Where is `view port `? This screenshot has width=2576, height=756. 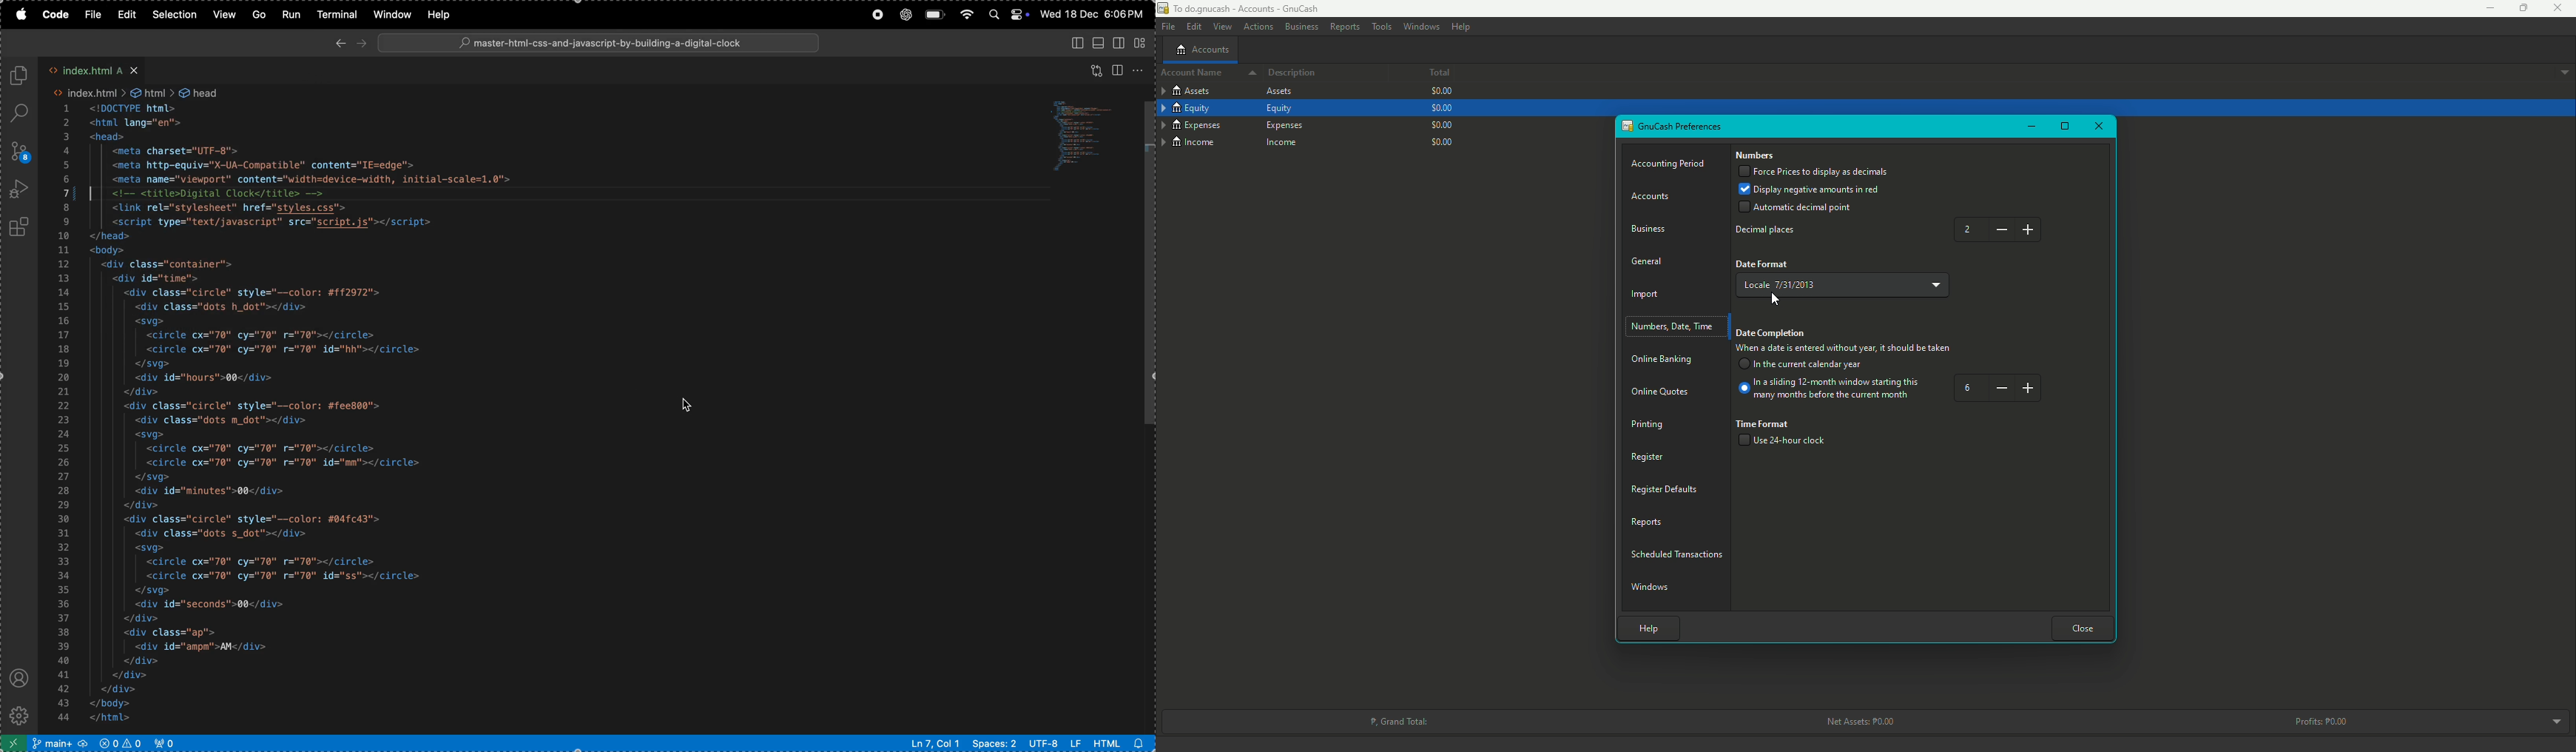 view port  is located at coordinates (169, 743).